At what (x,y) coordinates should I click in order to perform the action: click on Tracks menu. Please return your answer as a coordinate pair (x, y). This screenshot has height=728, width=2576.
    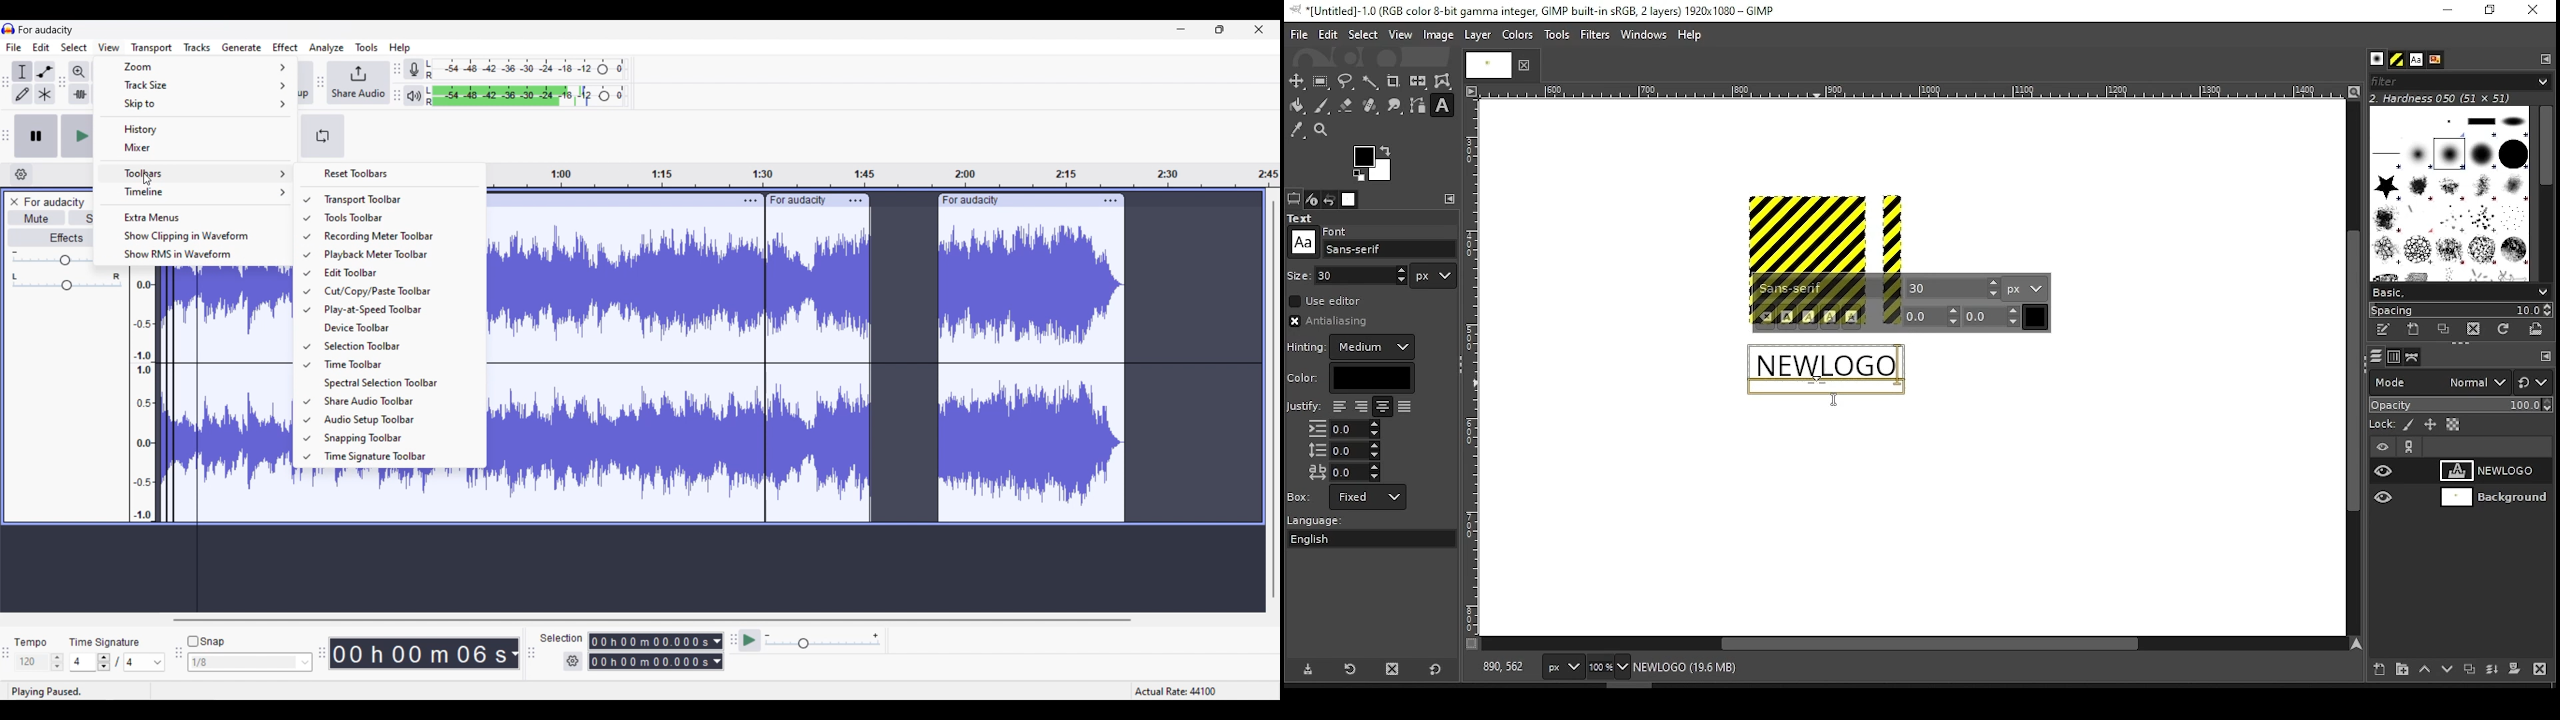
    Looking at the image, I should click on (197, 48).